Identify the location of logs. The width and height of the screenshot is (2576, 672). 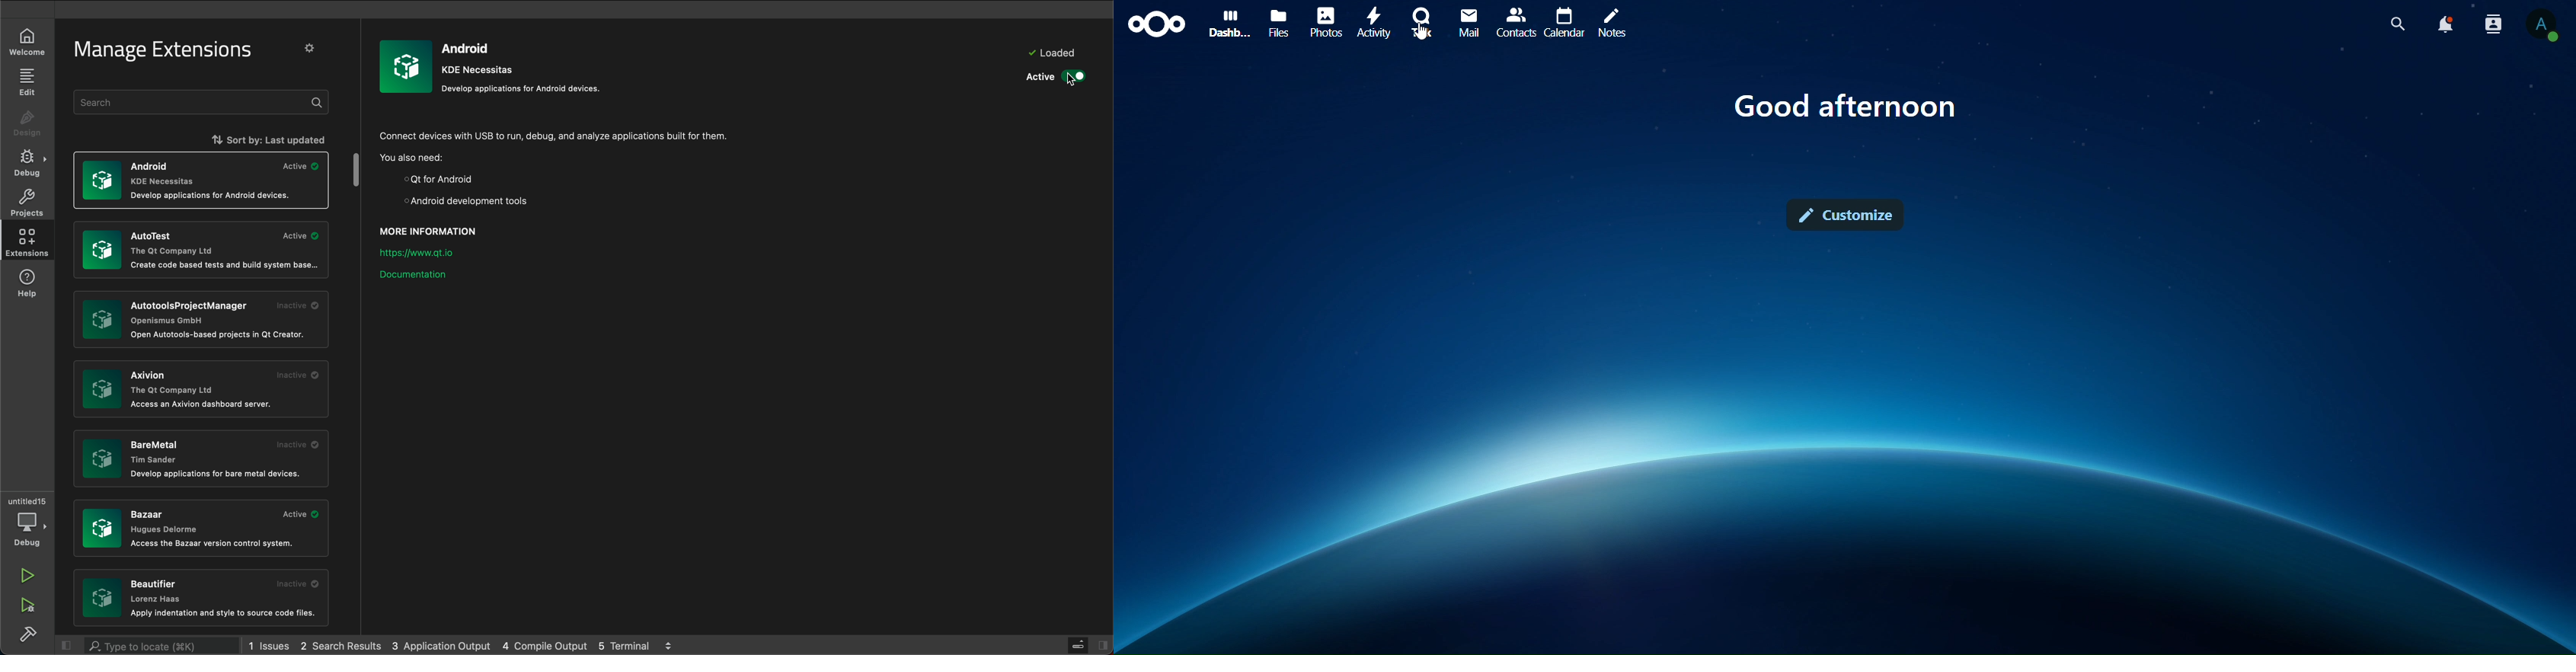
(345, 645).